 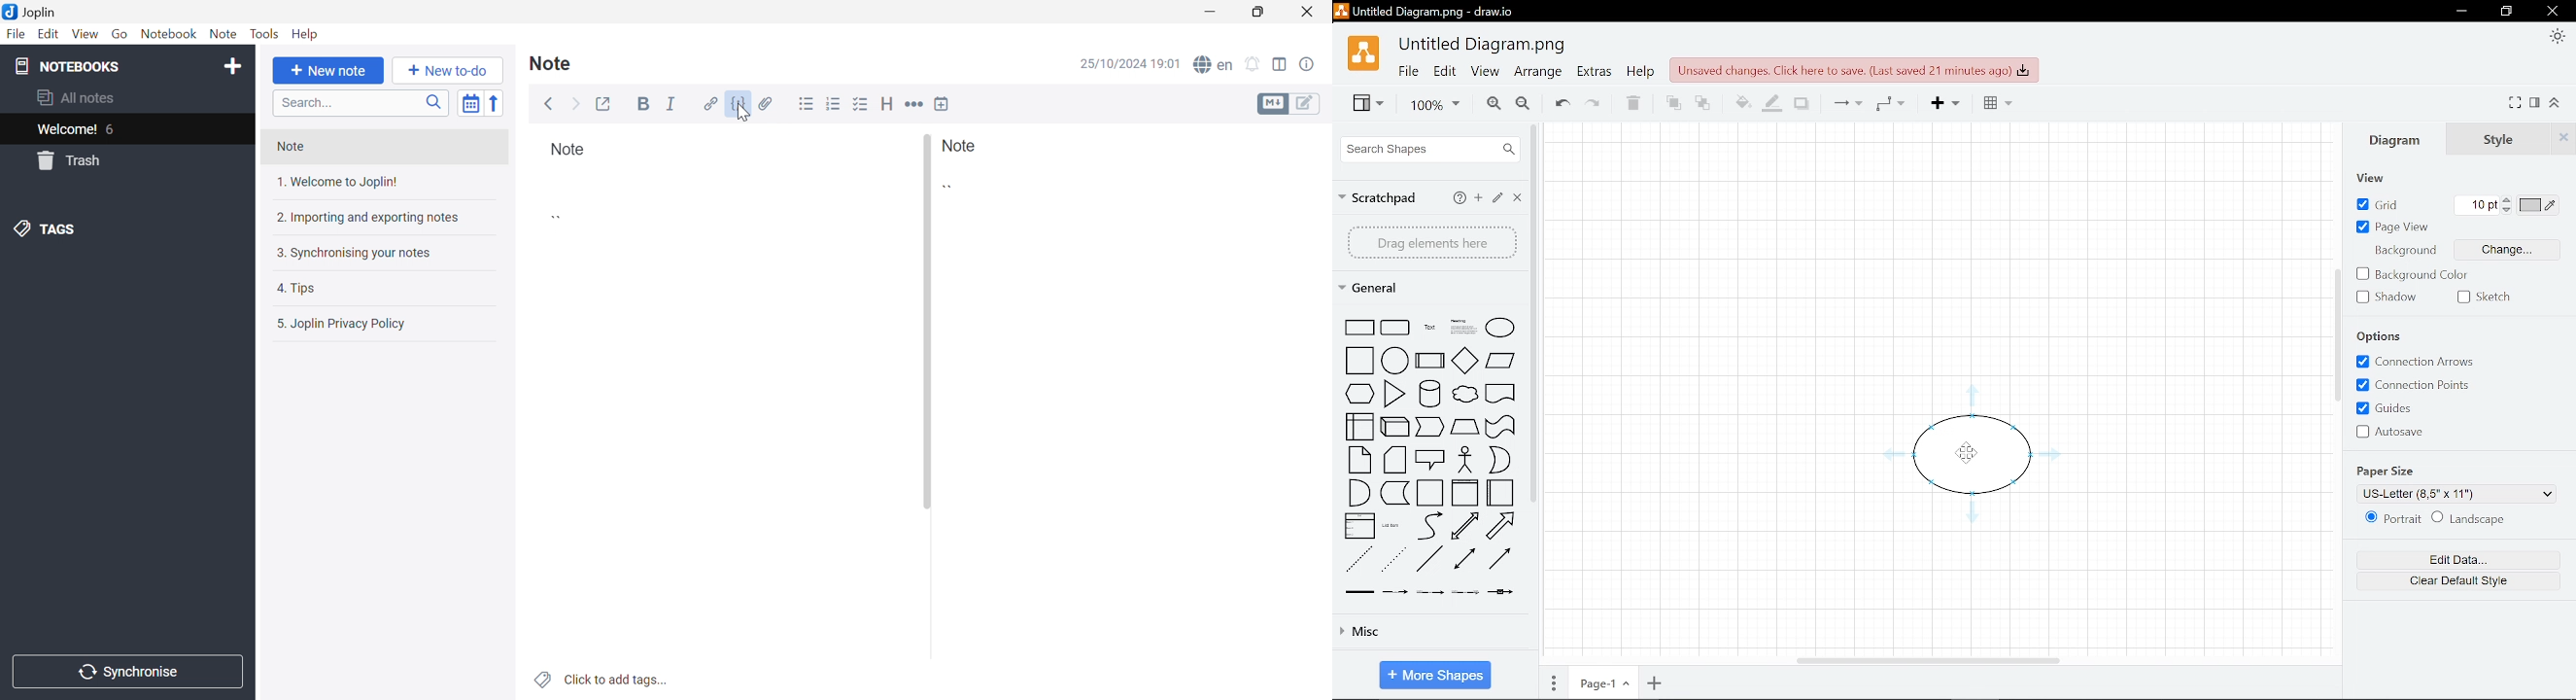 What do you see at coordinates (2493, 517) in the screenshot?
I see `Landscape` at bounding box center [2493, 517].